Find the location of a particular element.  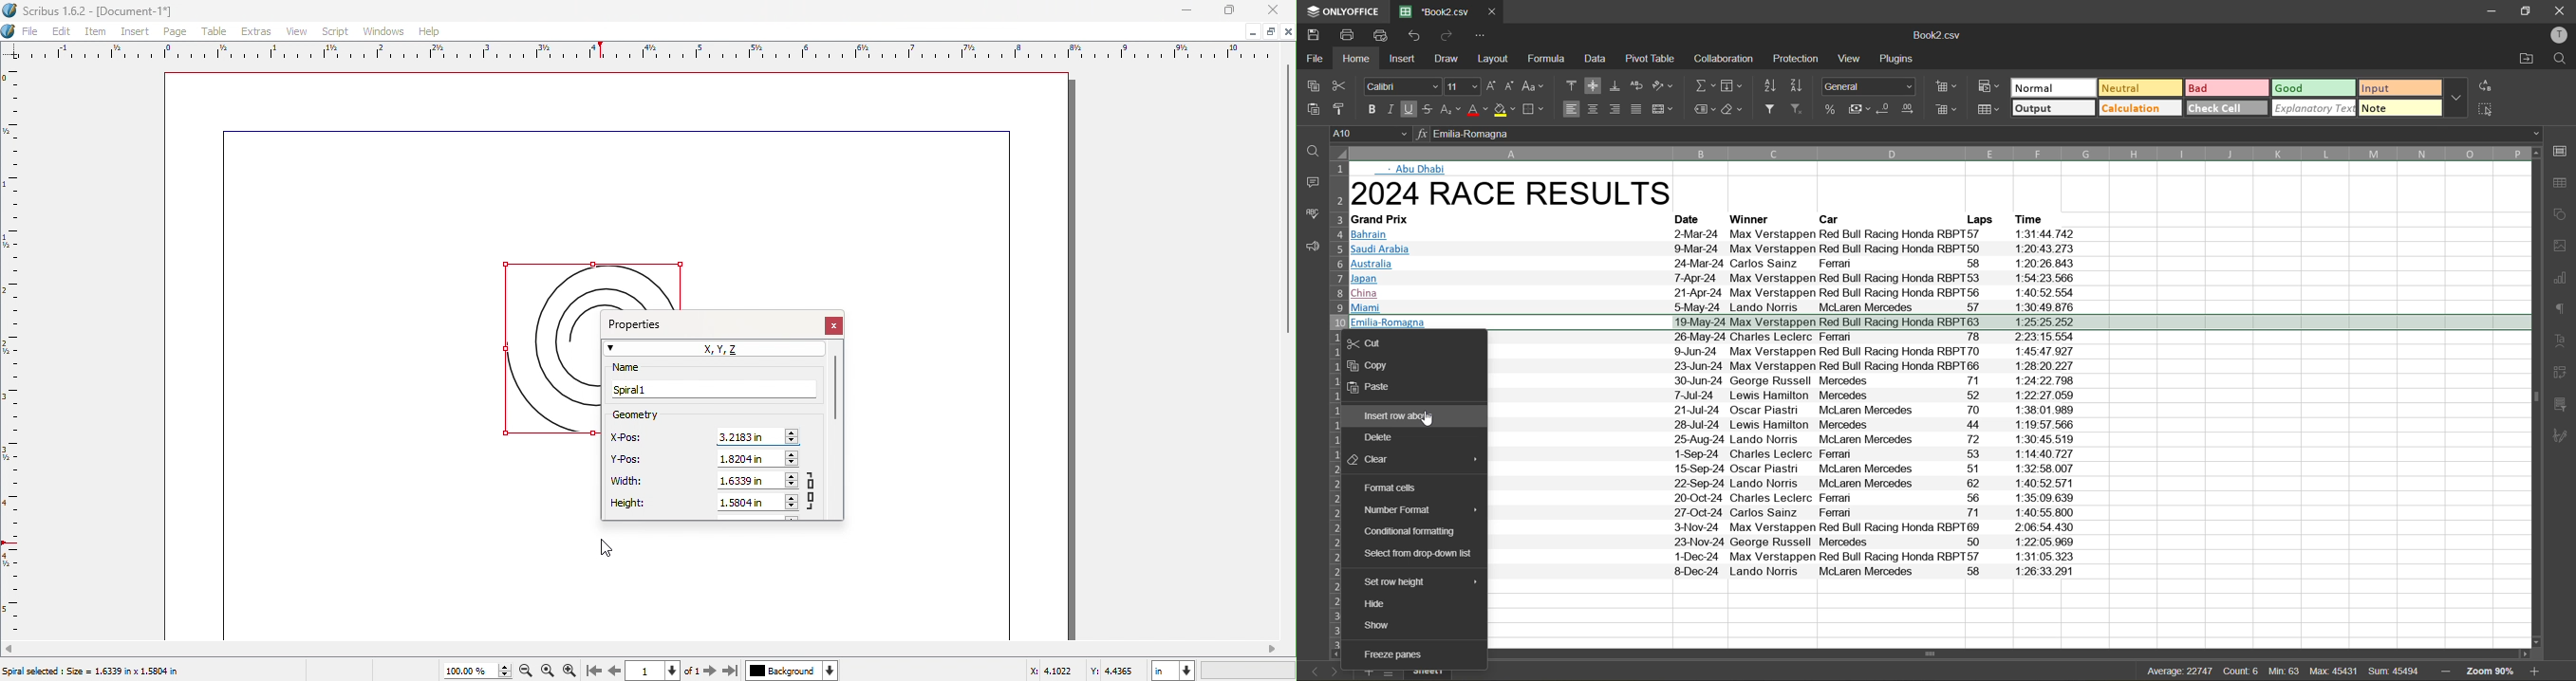

Bahrain 2-Mar-24 Max Verstappen Red Bull Racing Honda RBPT57 1:31:44.742 is located at coordinates (1715, 235).